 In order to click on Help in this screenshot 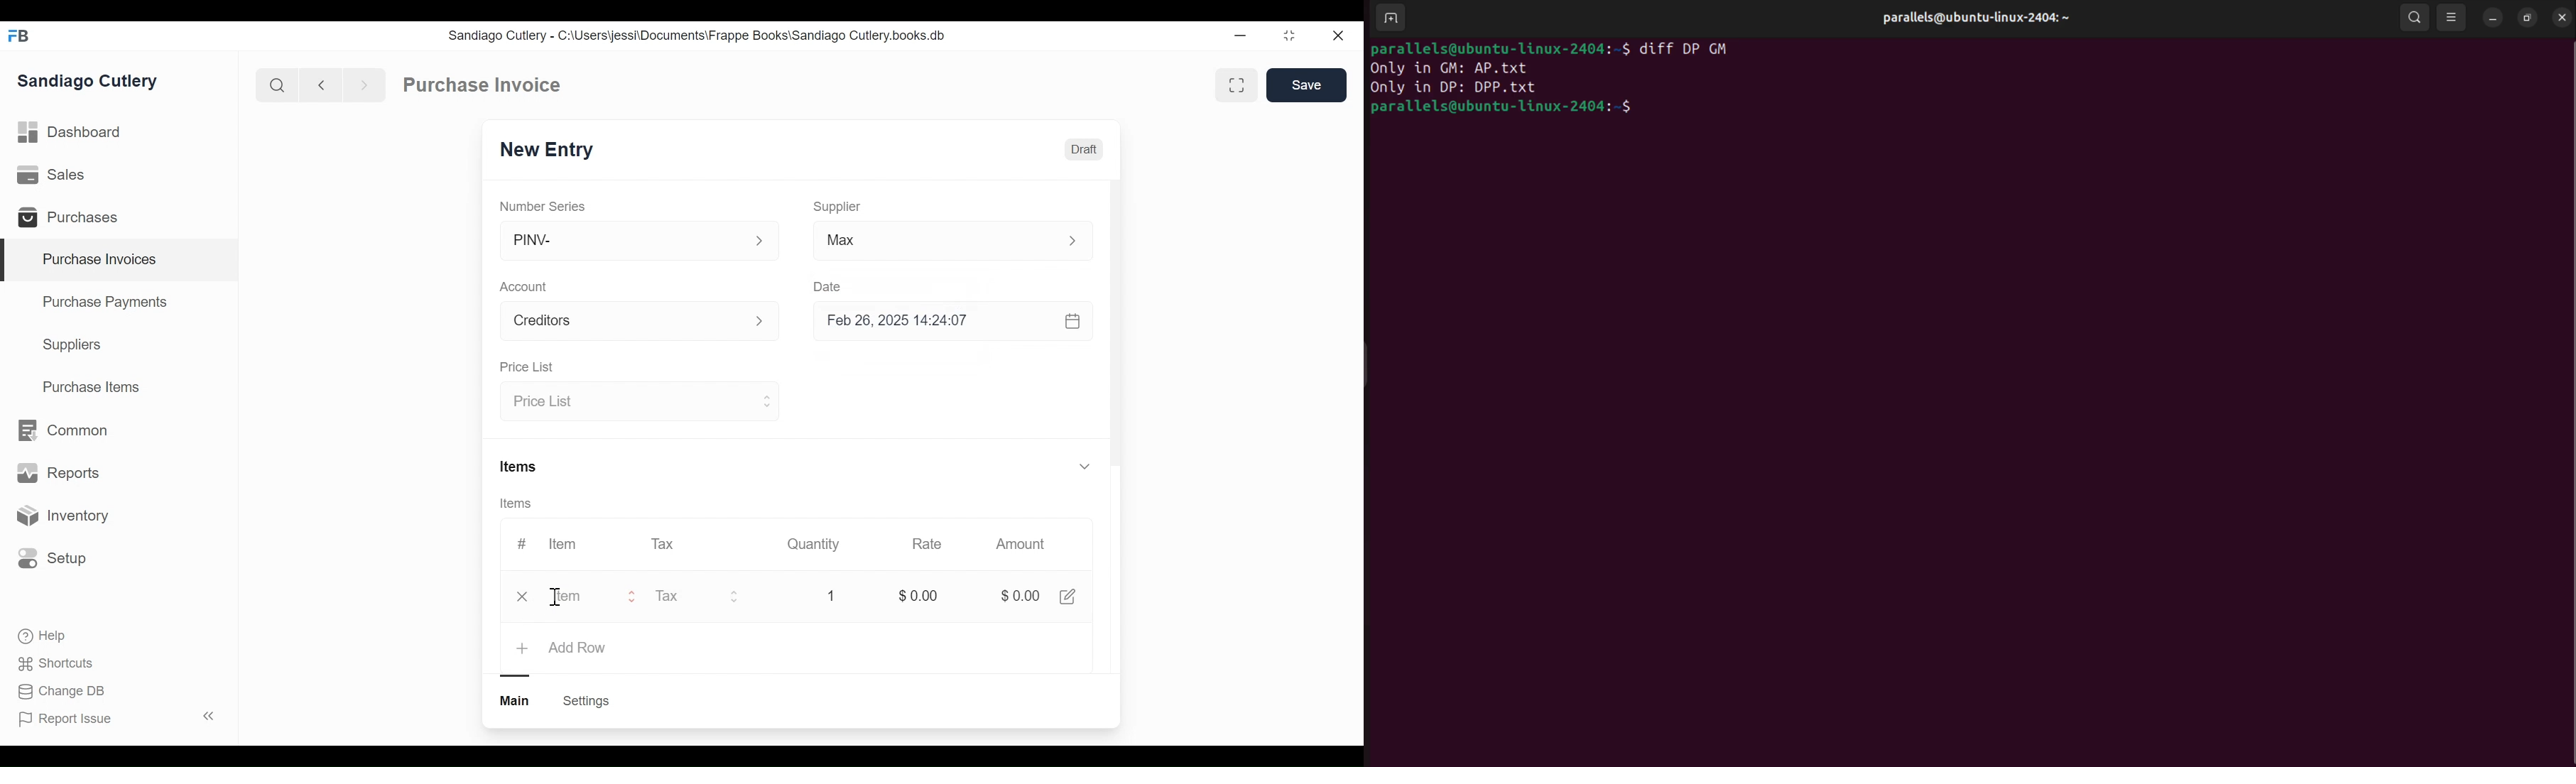, I will do `click(43, 636)`.